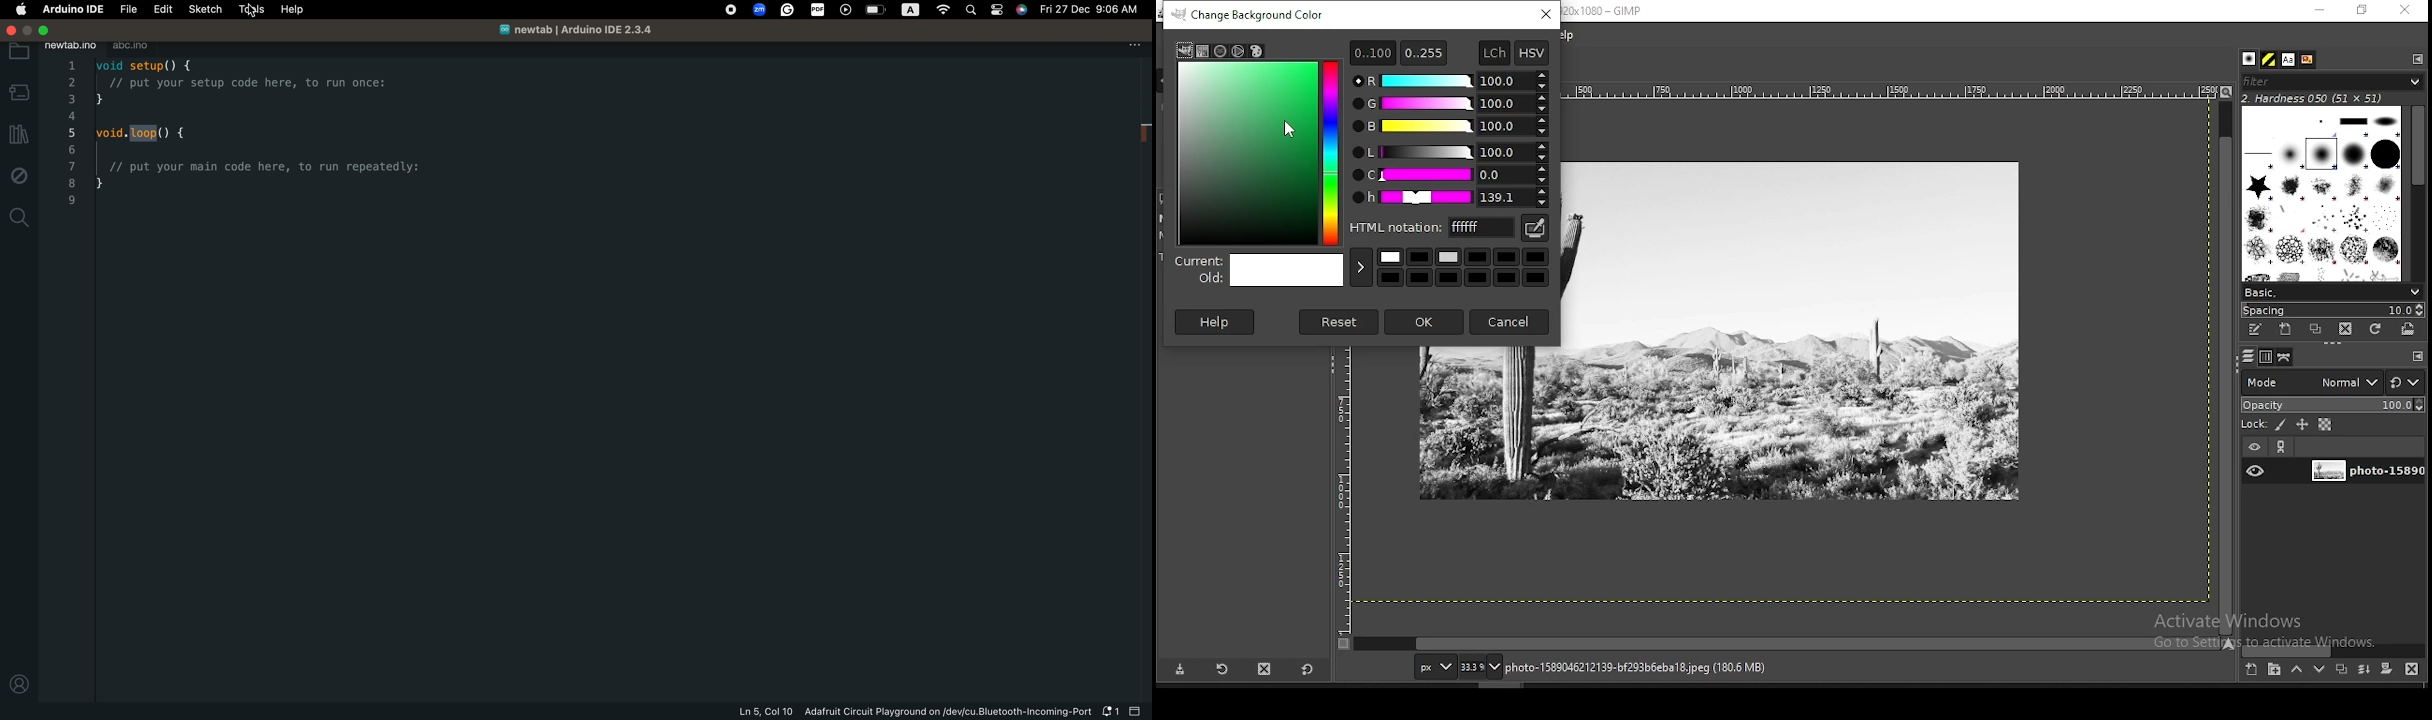 The height and width of the screenshot is (728, 2436). Describe the element at coordinates (2345, 330) in the screenshot. I see `delete brush` at that location.